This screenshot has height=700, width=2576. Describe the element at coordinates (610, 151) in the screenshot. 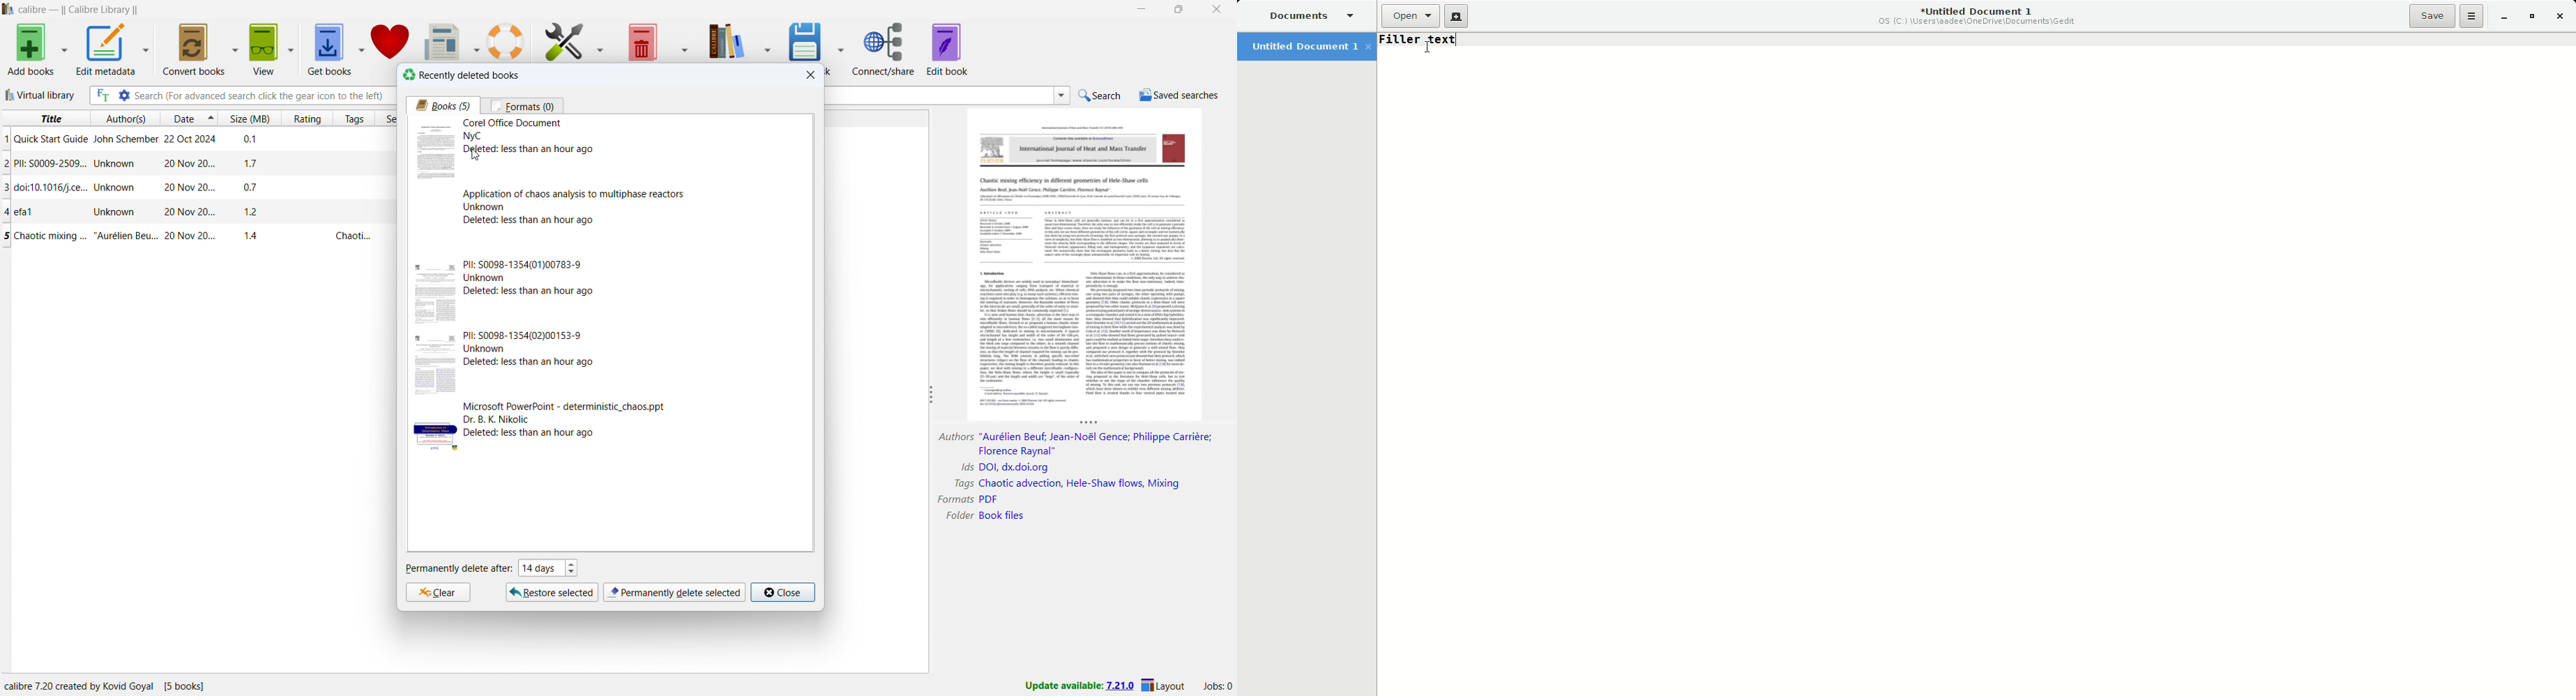

I see `one deleted book` at that location.